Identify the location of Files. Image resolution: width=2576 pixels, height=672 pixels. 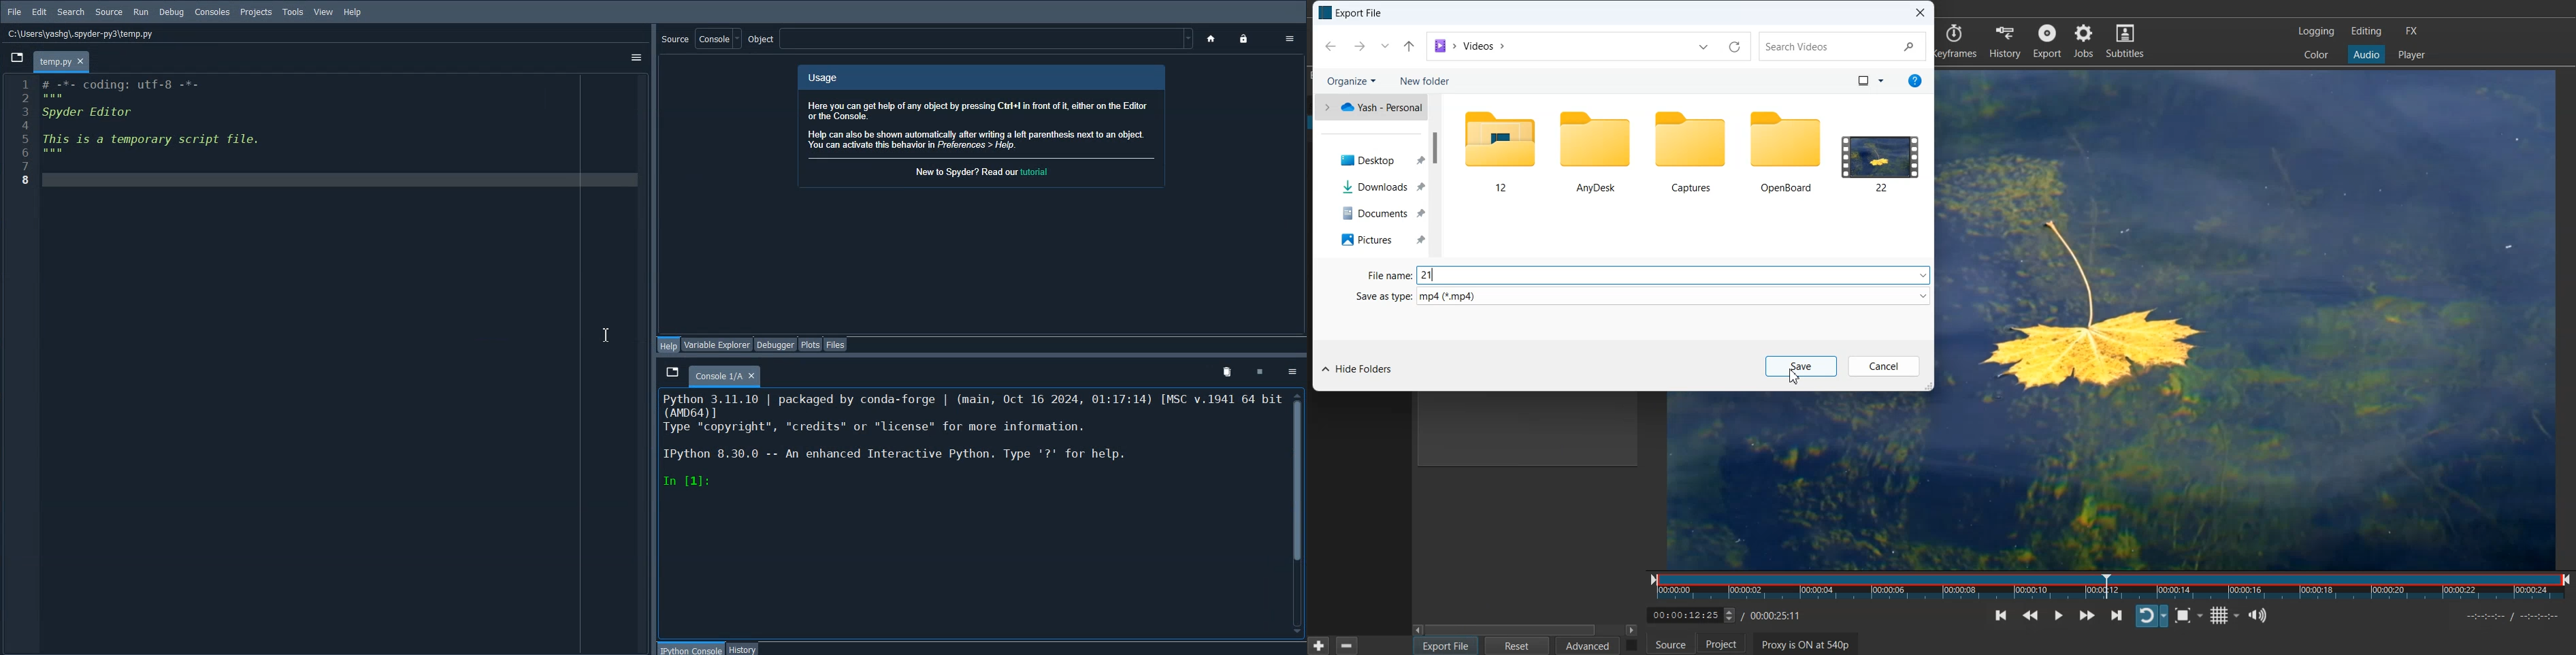
(1691, 151).